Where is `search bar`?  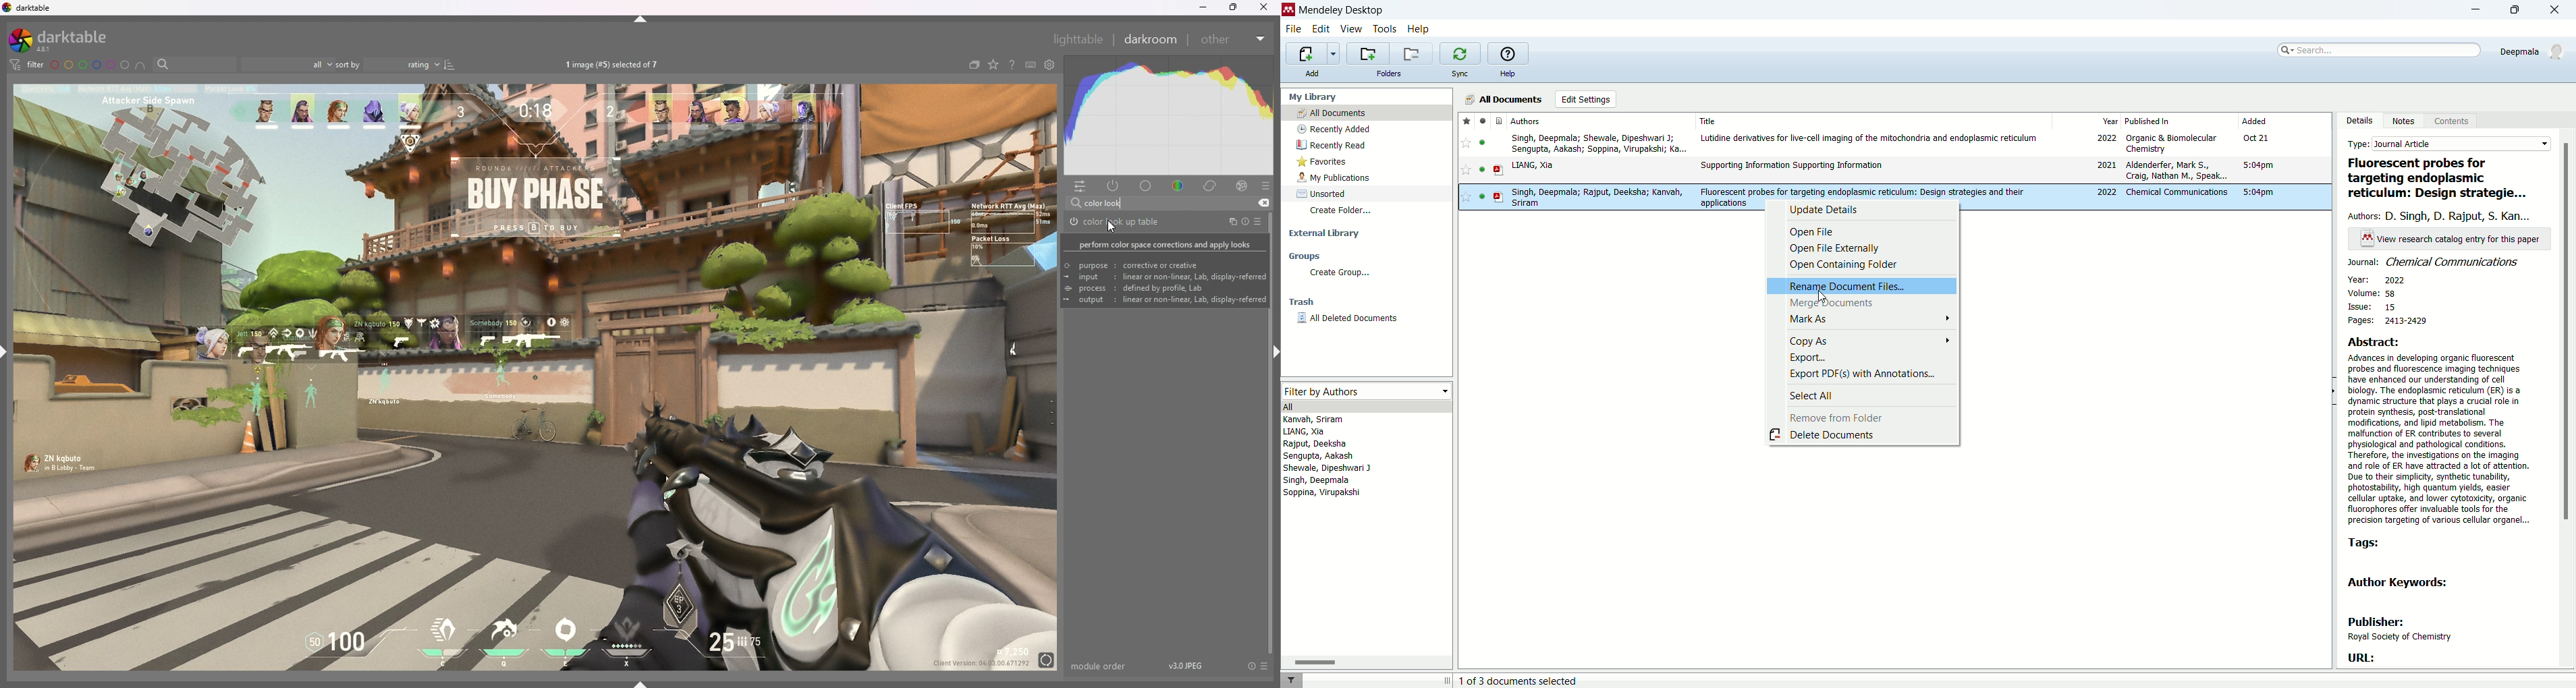
search bar is located at coordinates (193, 65).